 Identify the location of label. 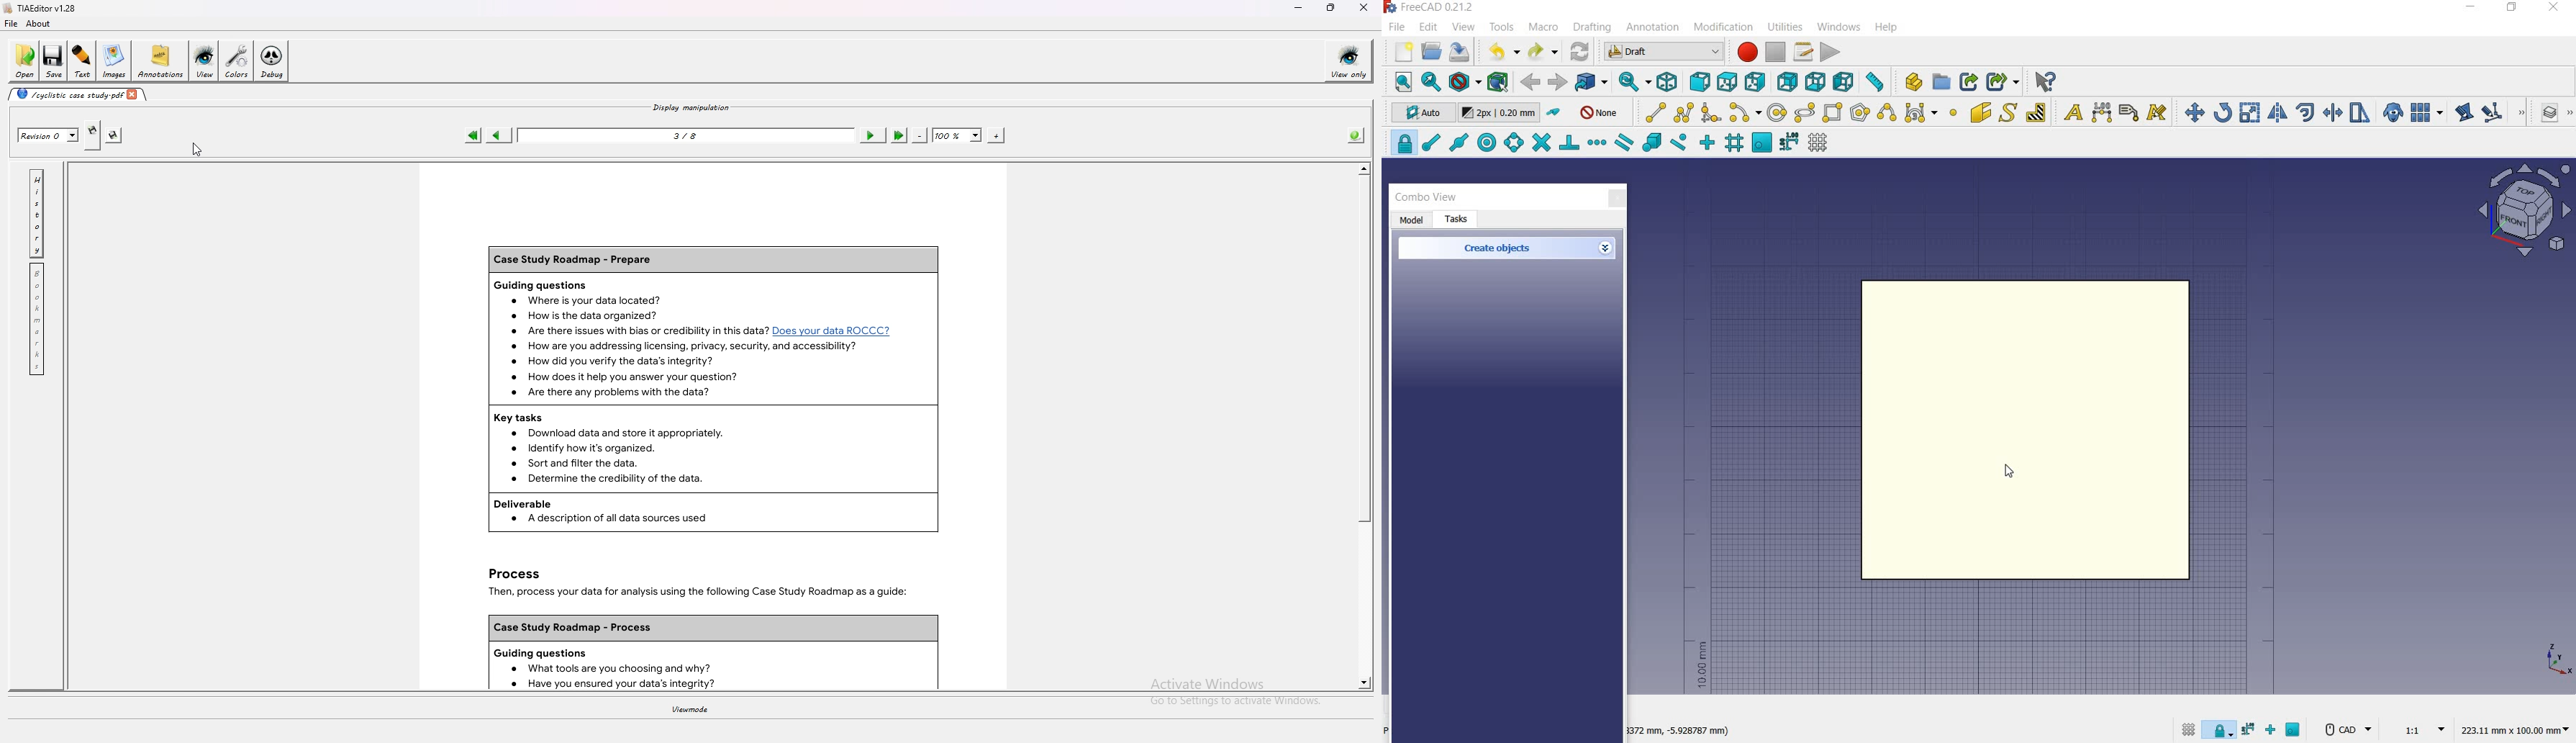
(2129, 112).